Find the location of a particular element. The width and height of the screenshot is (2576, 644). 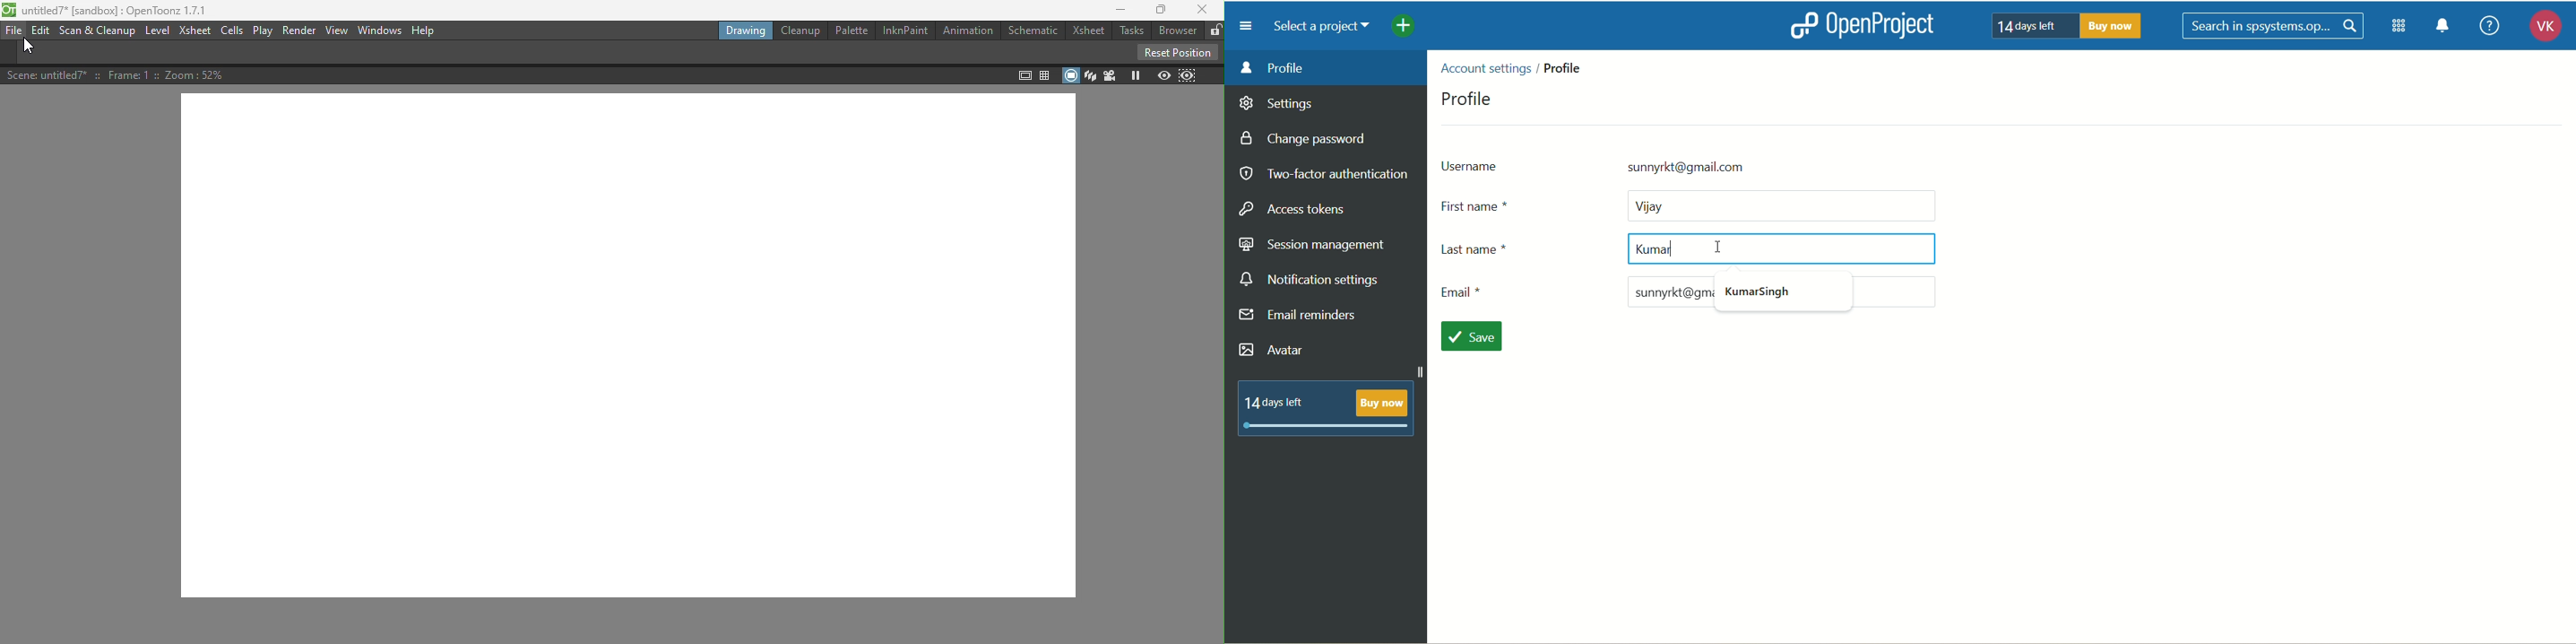

modules is located at coordinates (2400, 29).